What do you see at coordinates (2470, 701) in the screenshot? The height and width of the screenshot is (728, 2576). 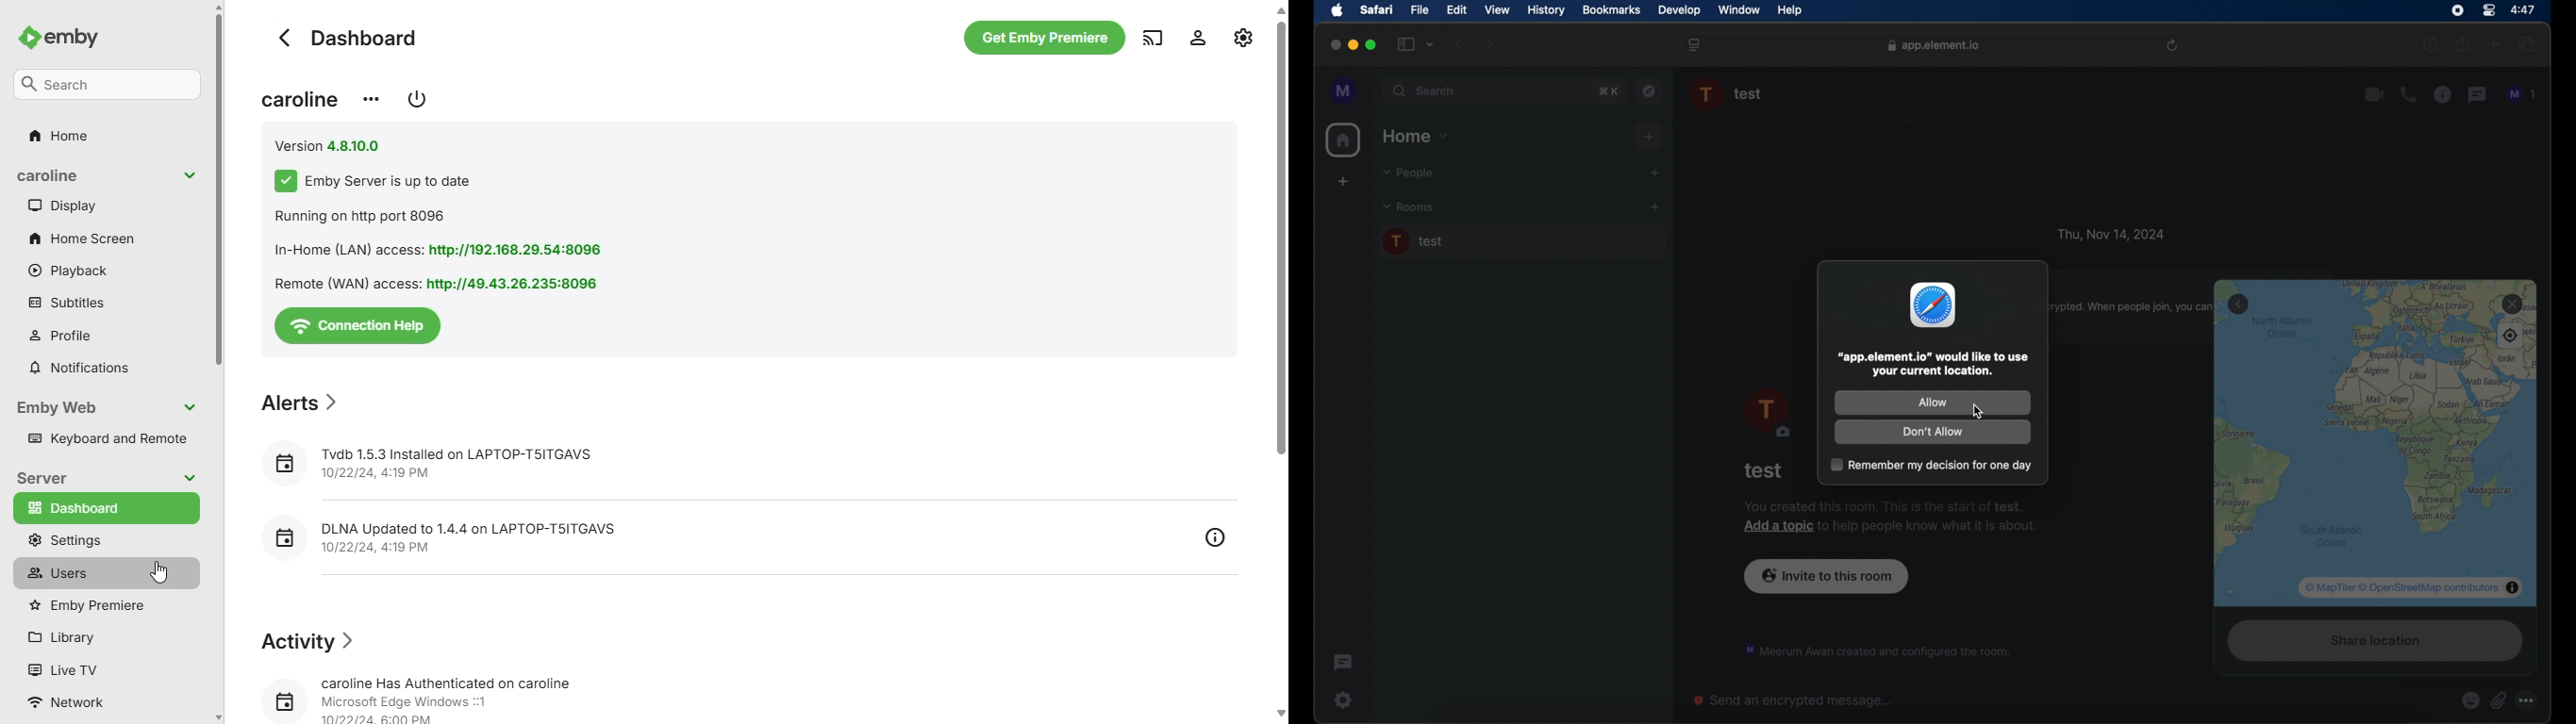 I see `Emojis` at bounding box center [2470, 701].